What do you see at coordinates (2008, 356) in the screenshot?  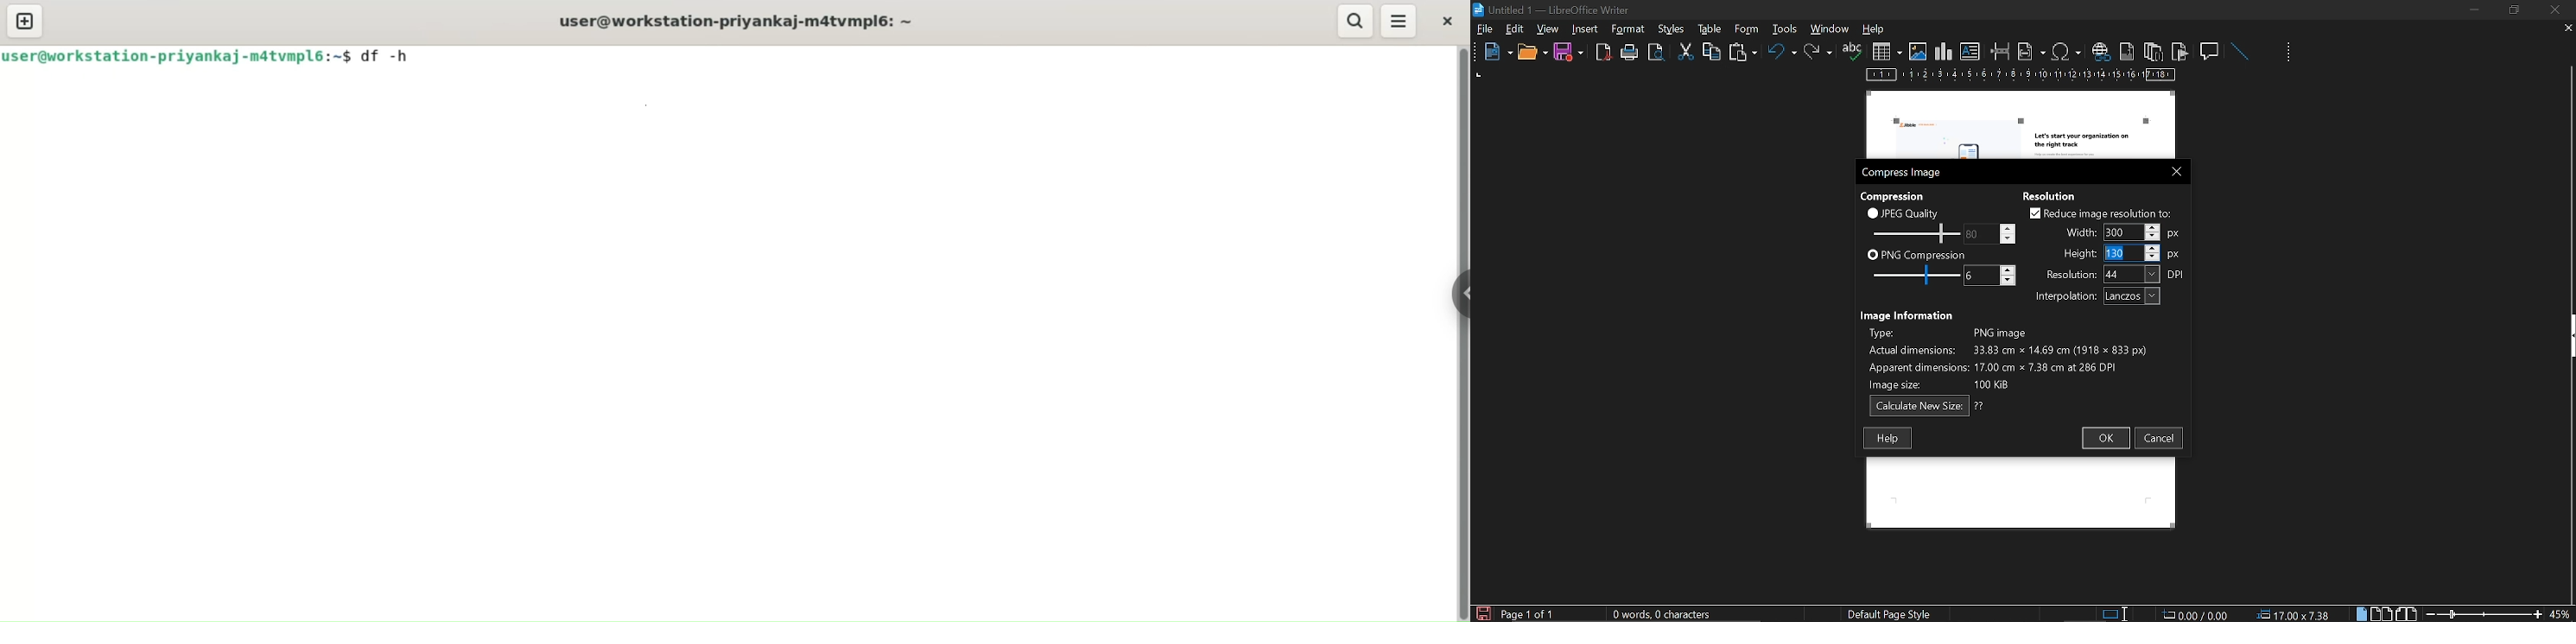 I see `image info` at bounding box center [2008, 356].